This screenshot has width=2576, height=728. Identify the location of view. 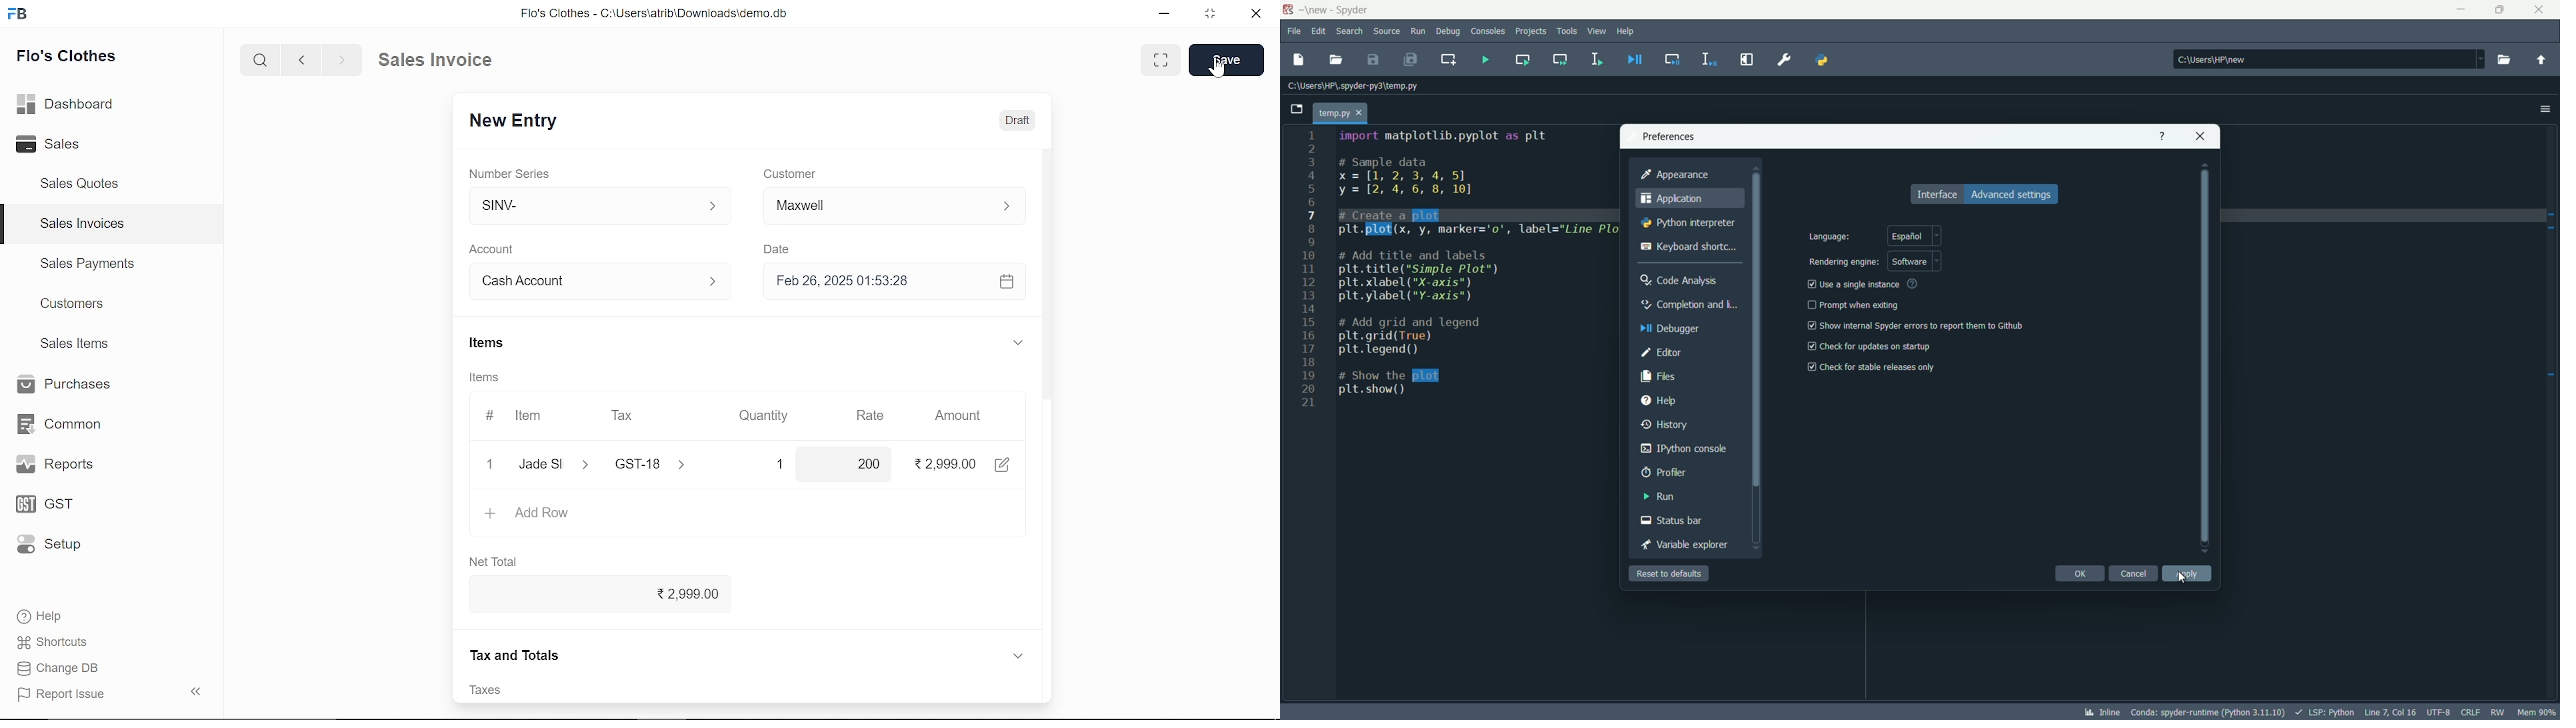
(1595, 31).